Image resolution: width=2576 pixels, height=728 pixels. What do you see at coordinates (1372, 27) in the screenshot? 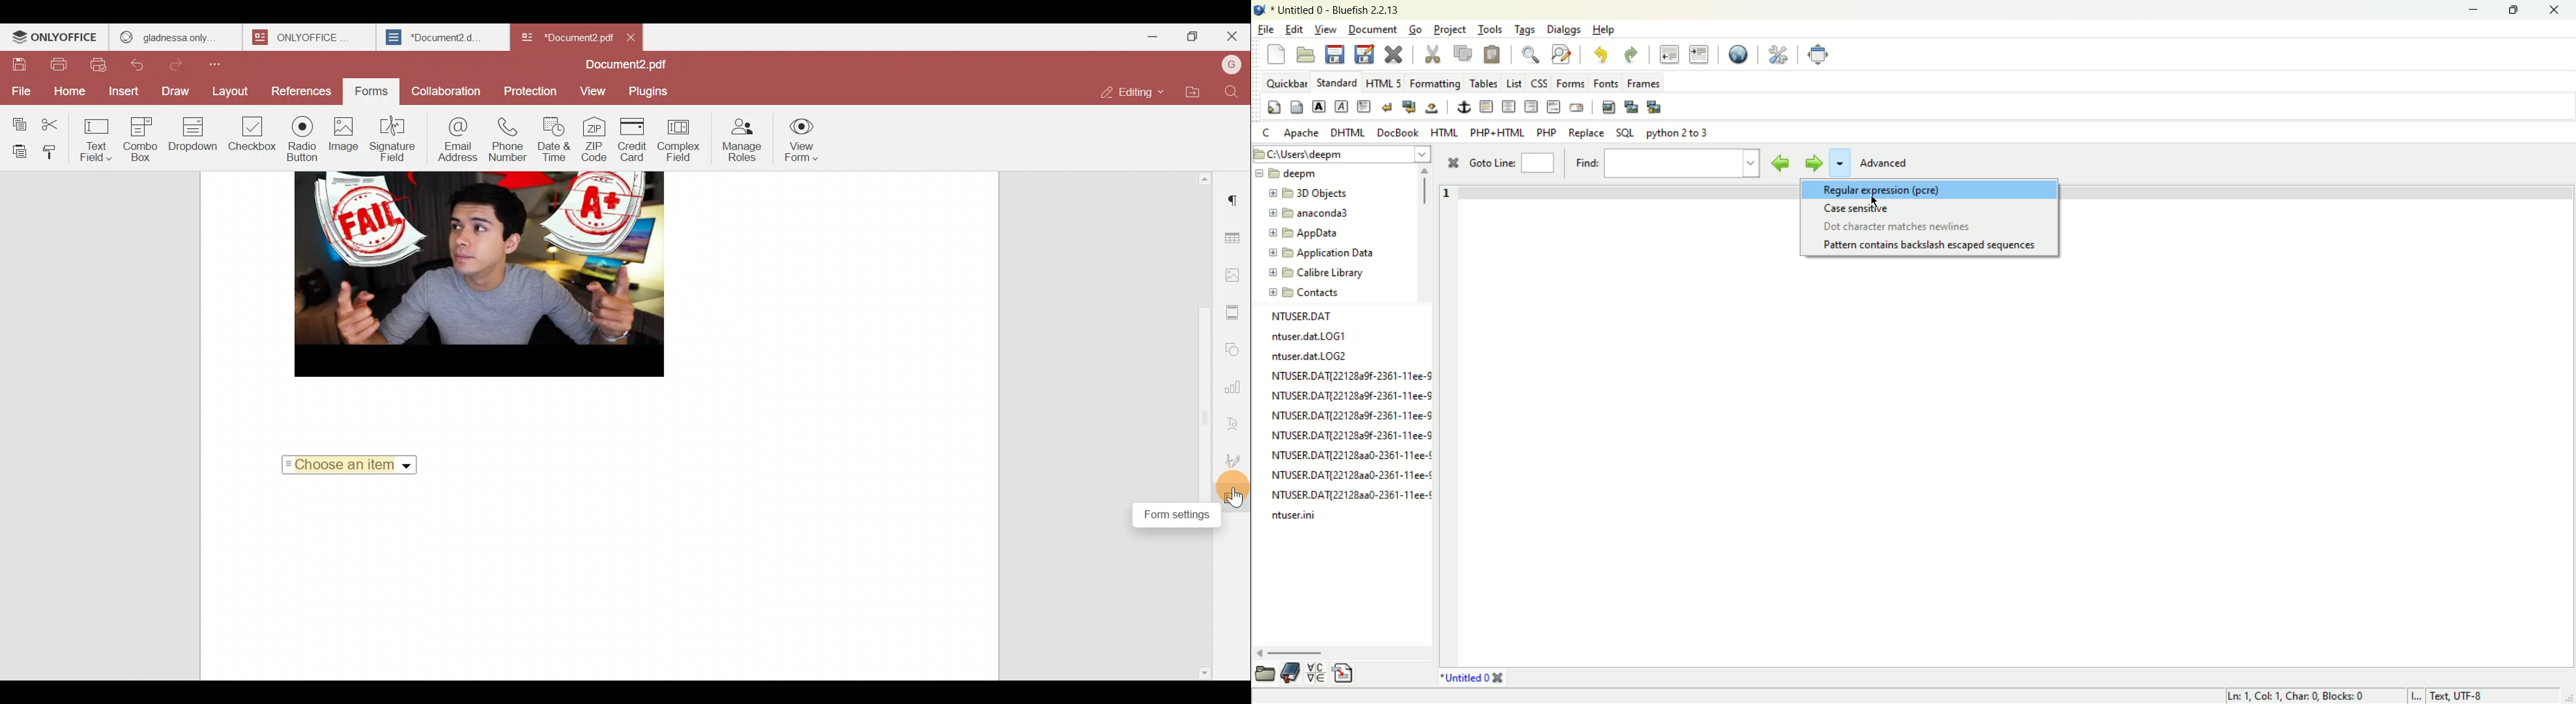
I see `document` at bounding box center [1372, 27].